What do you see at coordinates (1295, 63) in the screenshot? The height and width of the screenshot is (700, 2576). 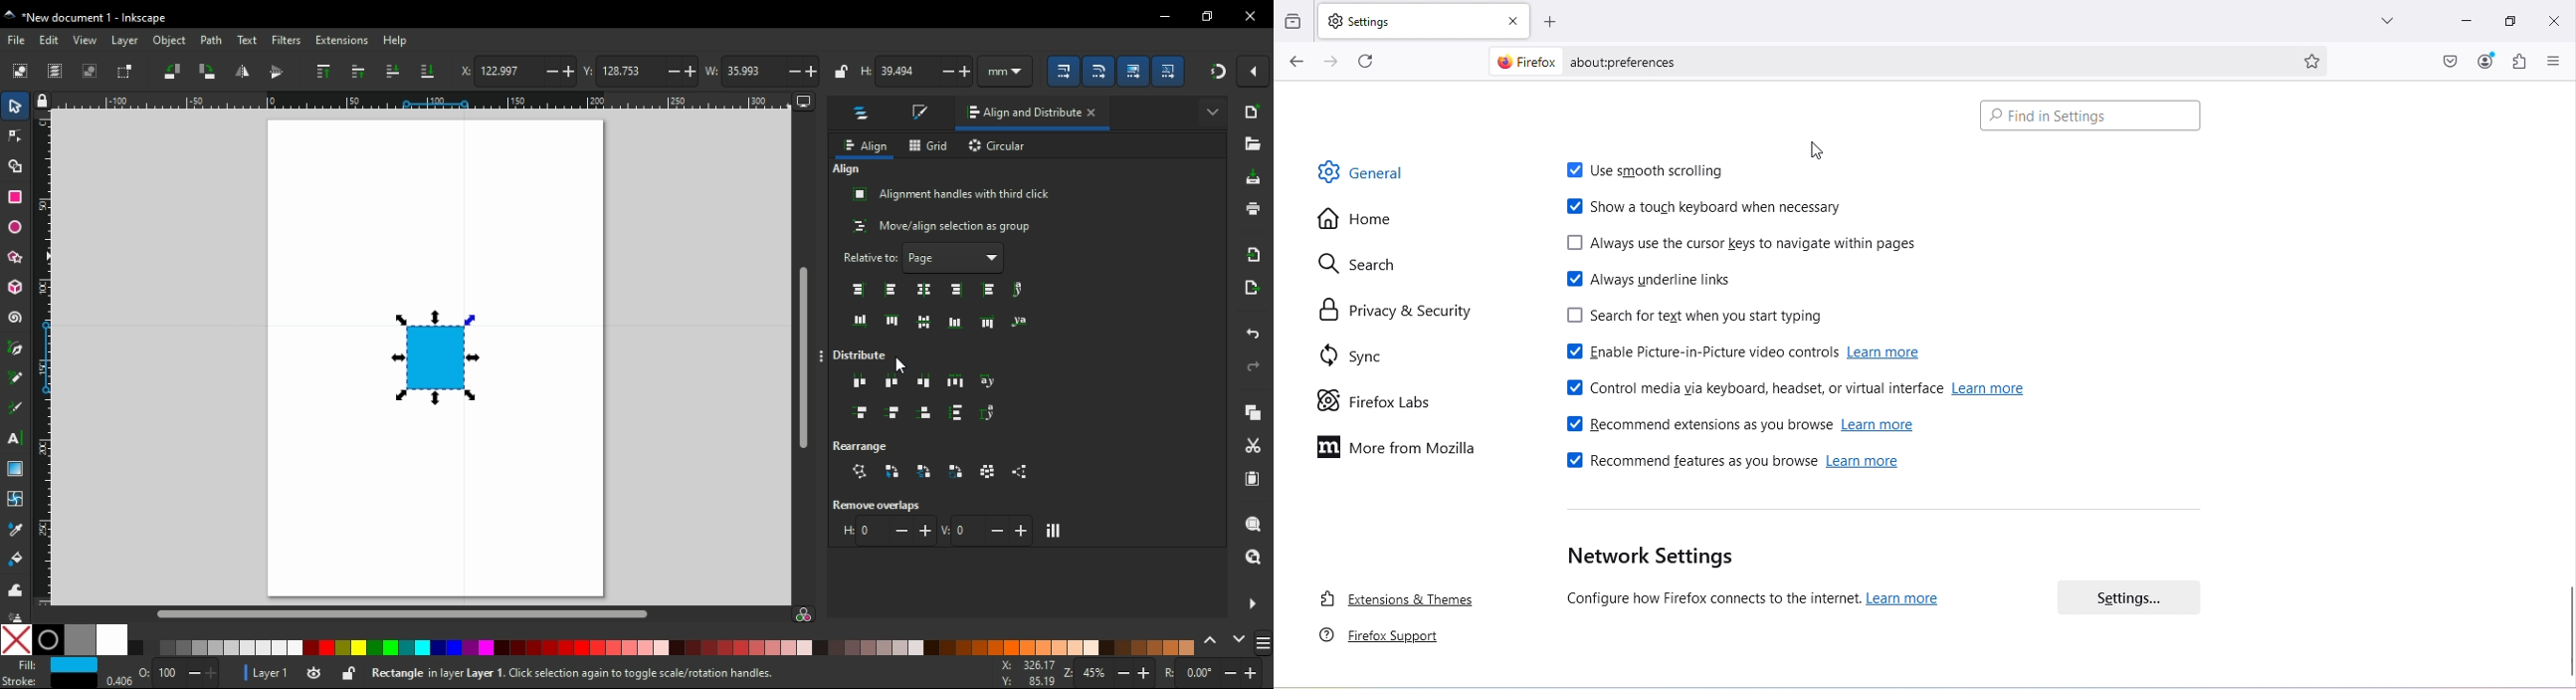 I see `Go back one page` at bounding box center [1295, 63].